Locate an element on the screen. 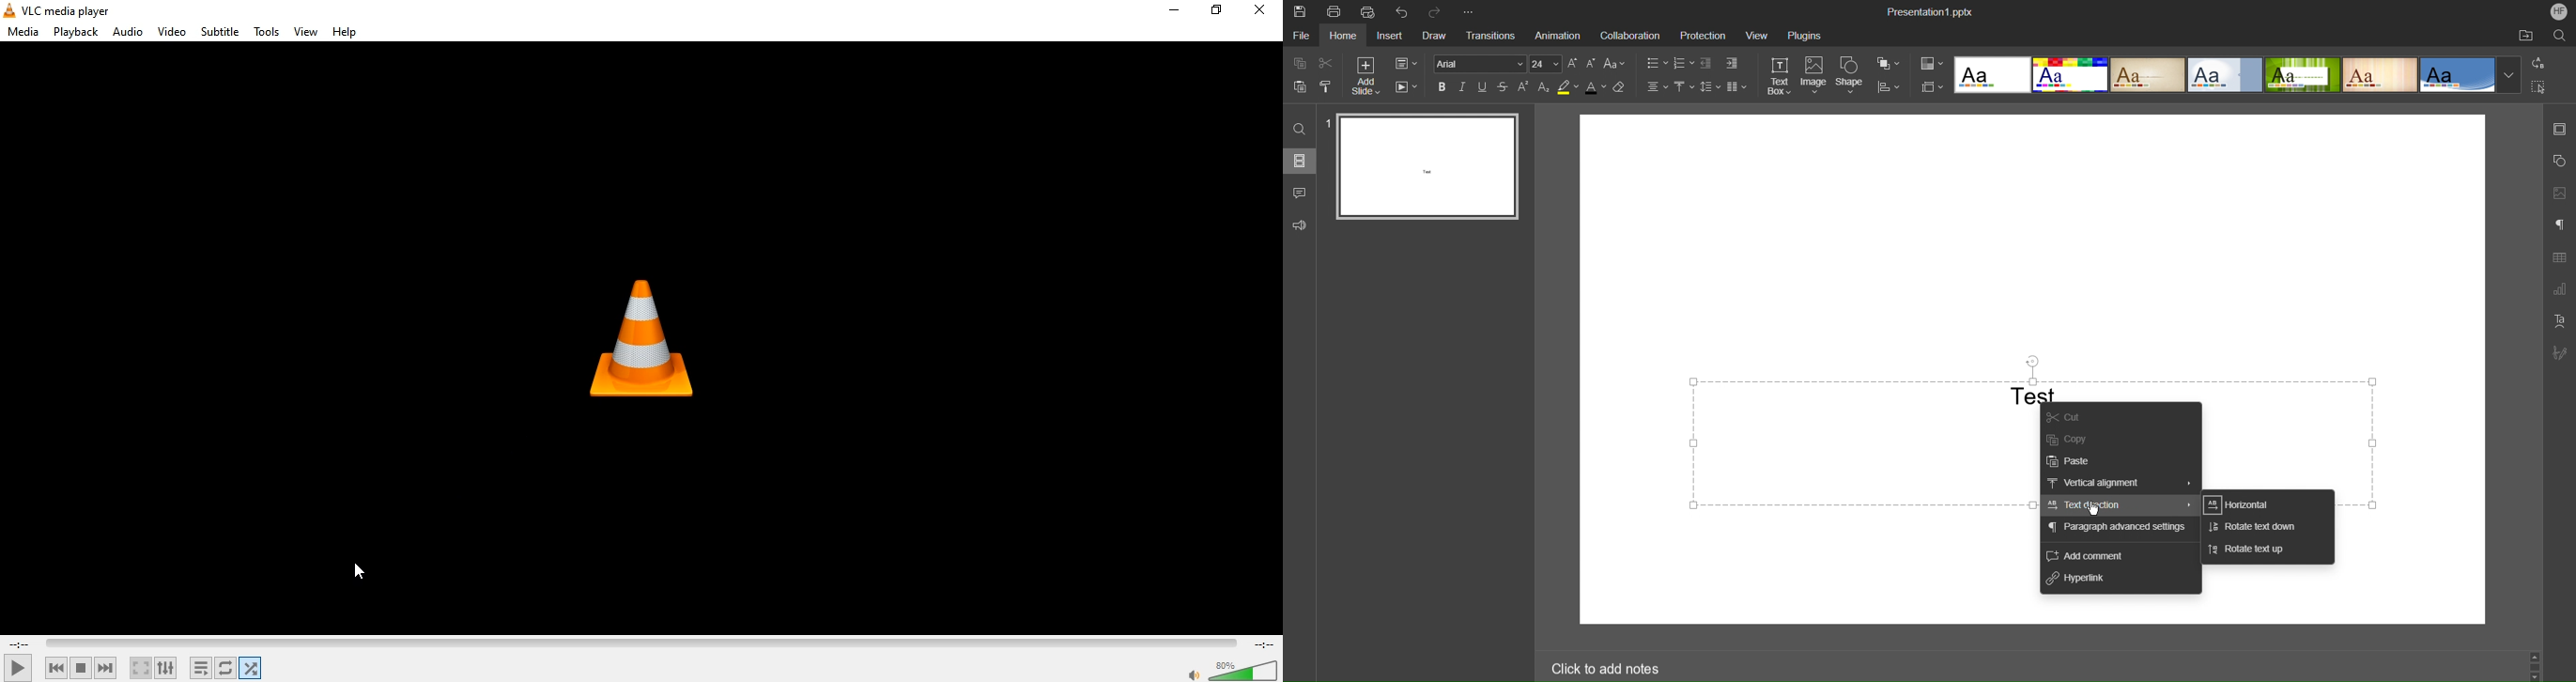 The height and width of the screenshot is (700, 2576). Cursor is located at coordinates (2095, 509).